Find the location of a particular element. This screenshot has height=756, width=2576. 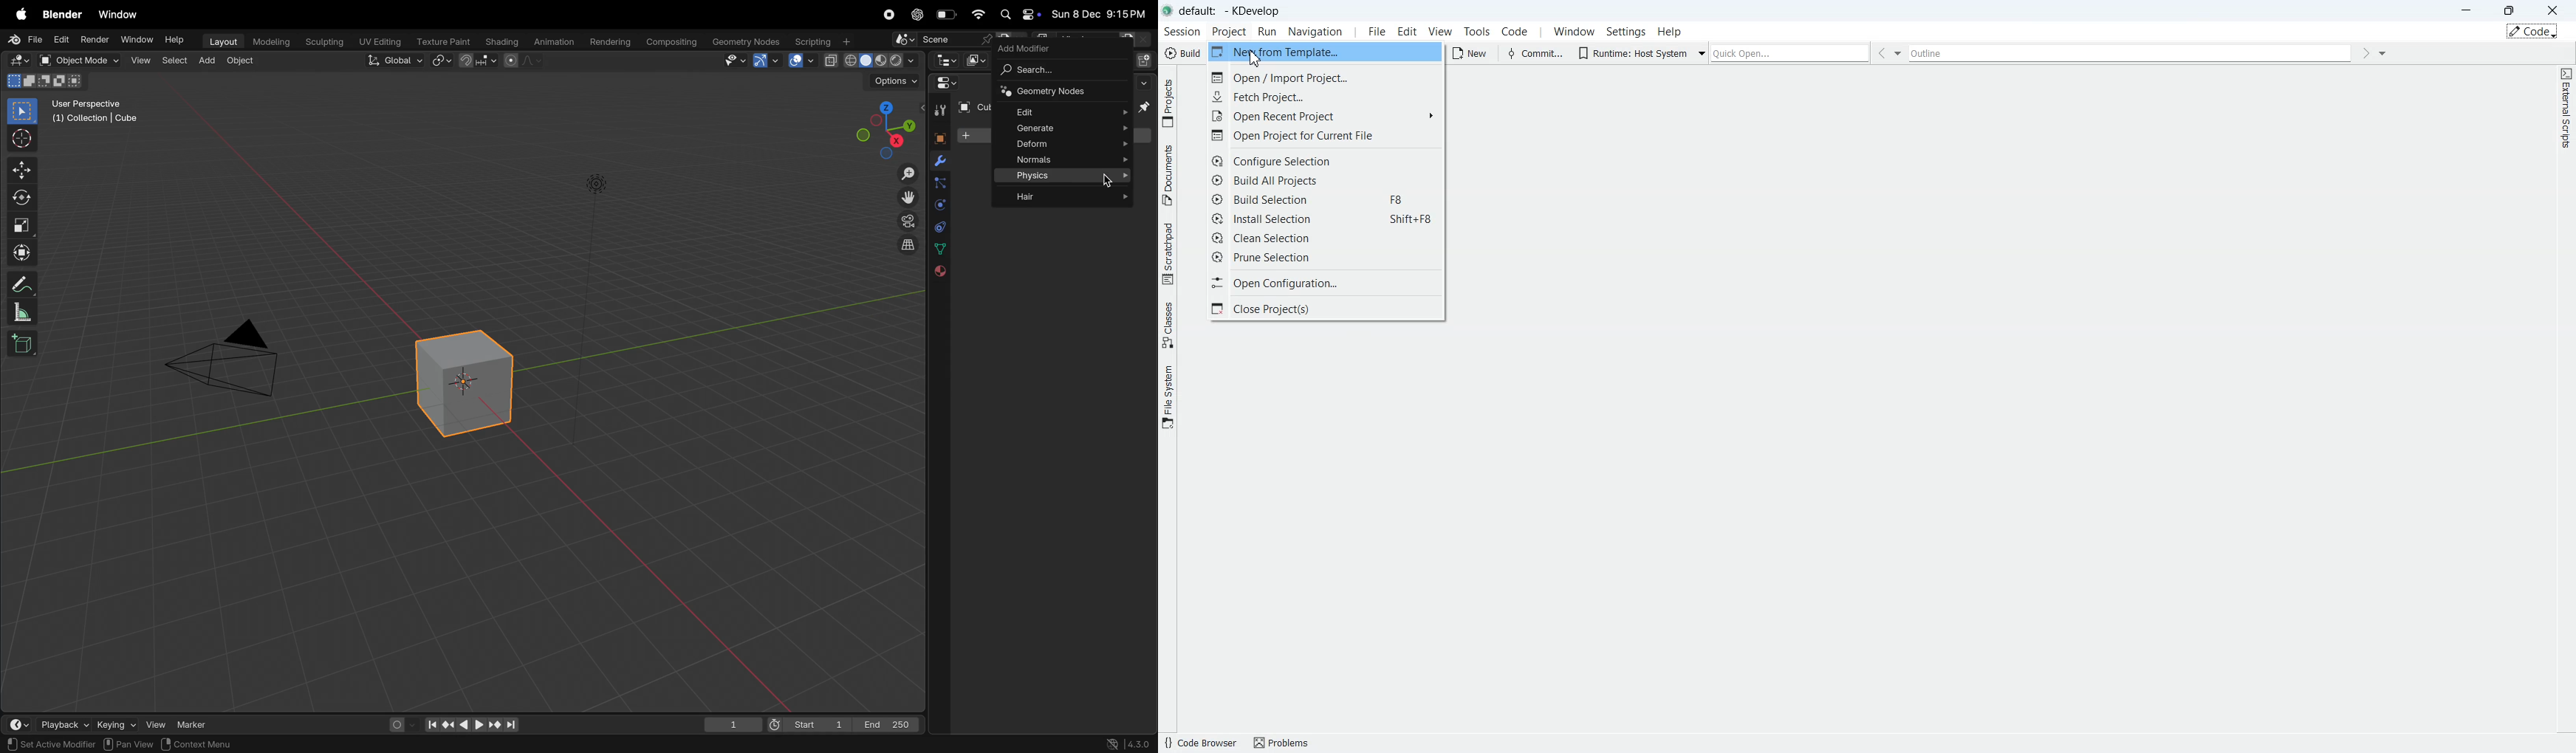

scale is located at coordinates (22, 226).